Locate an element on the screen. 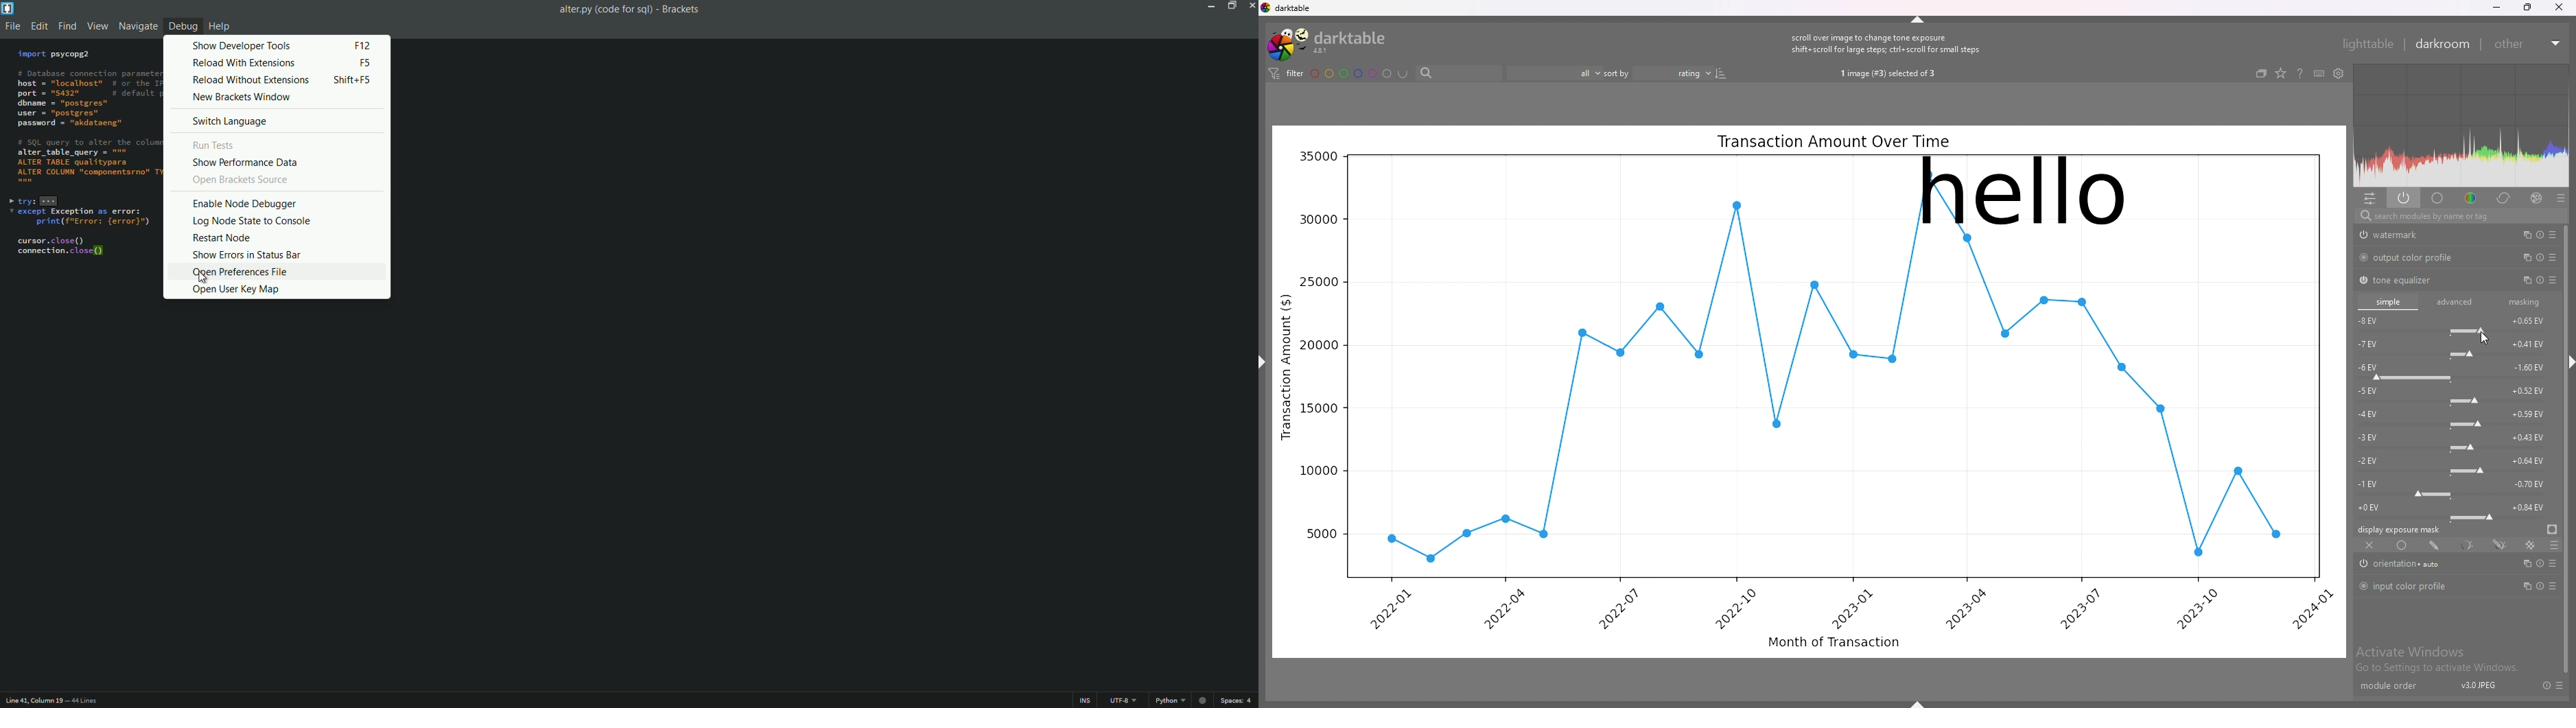  module order is located at coordinates (2391, 686).